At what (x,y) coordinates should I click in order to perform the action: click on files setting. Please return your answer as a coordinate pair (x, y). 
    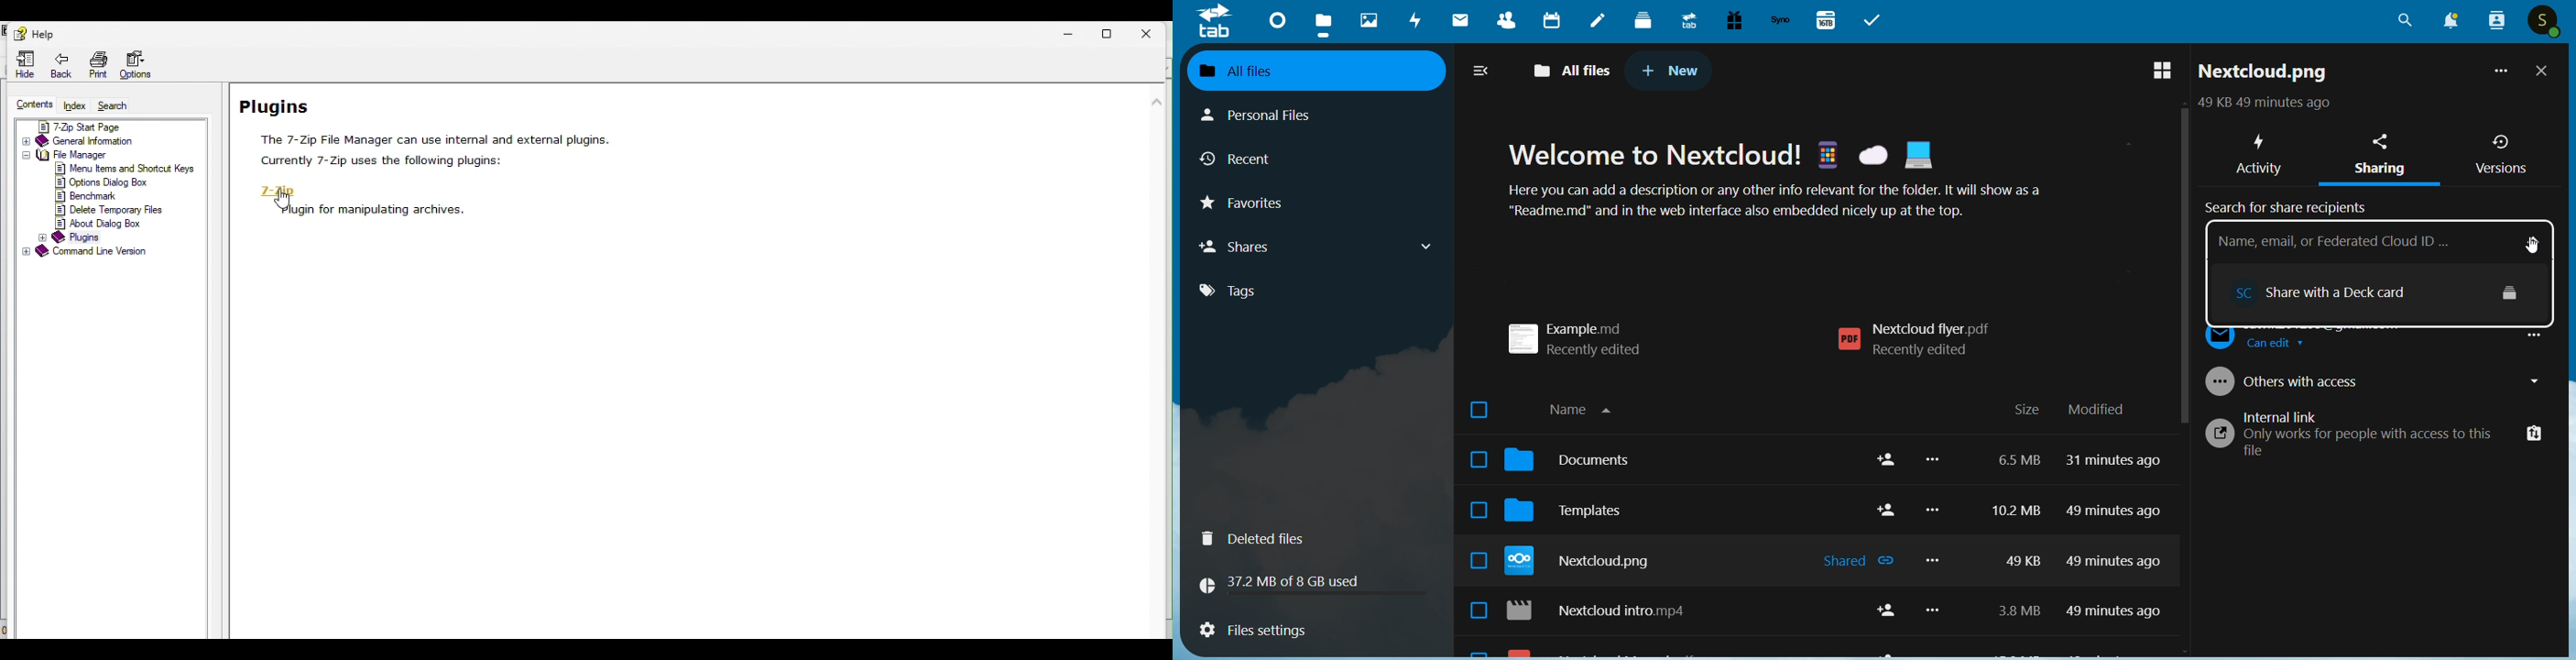
    Looking at the image, I should click on (1252, 632).